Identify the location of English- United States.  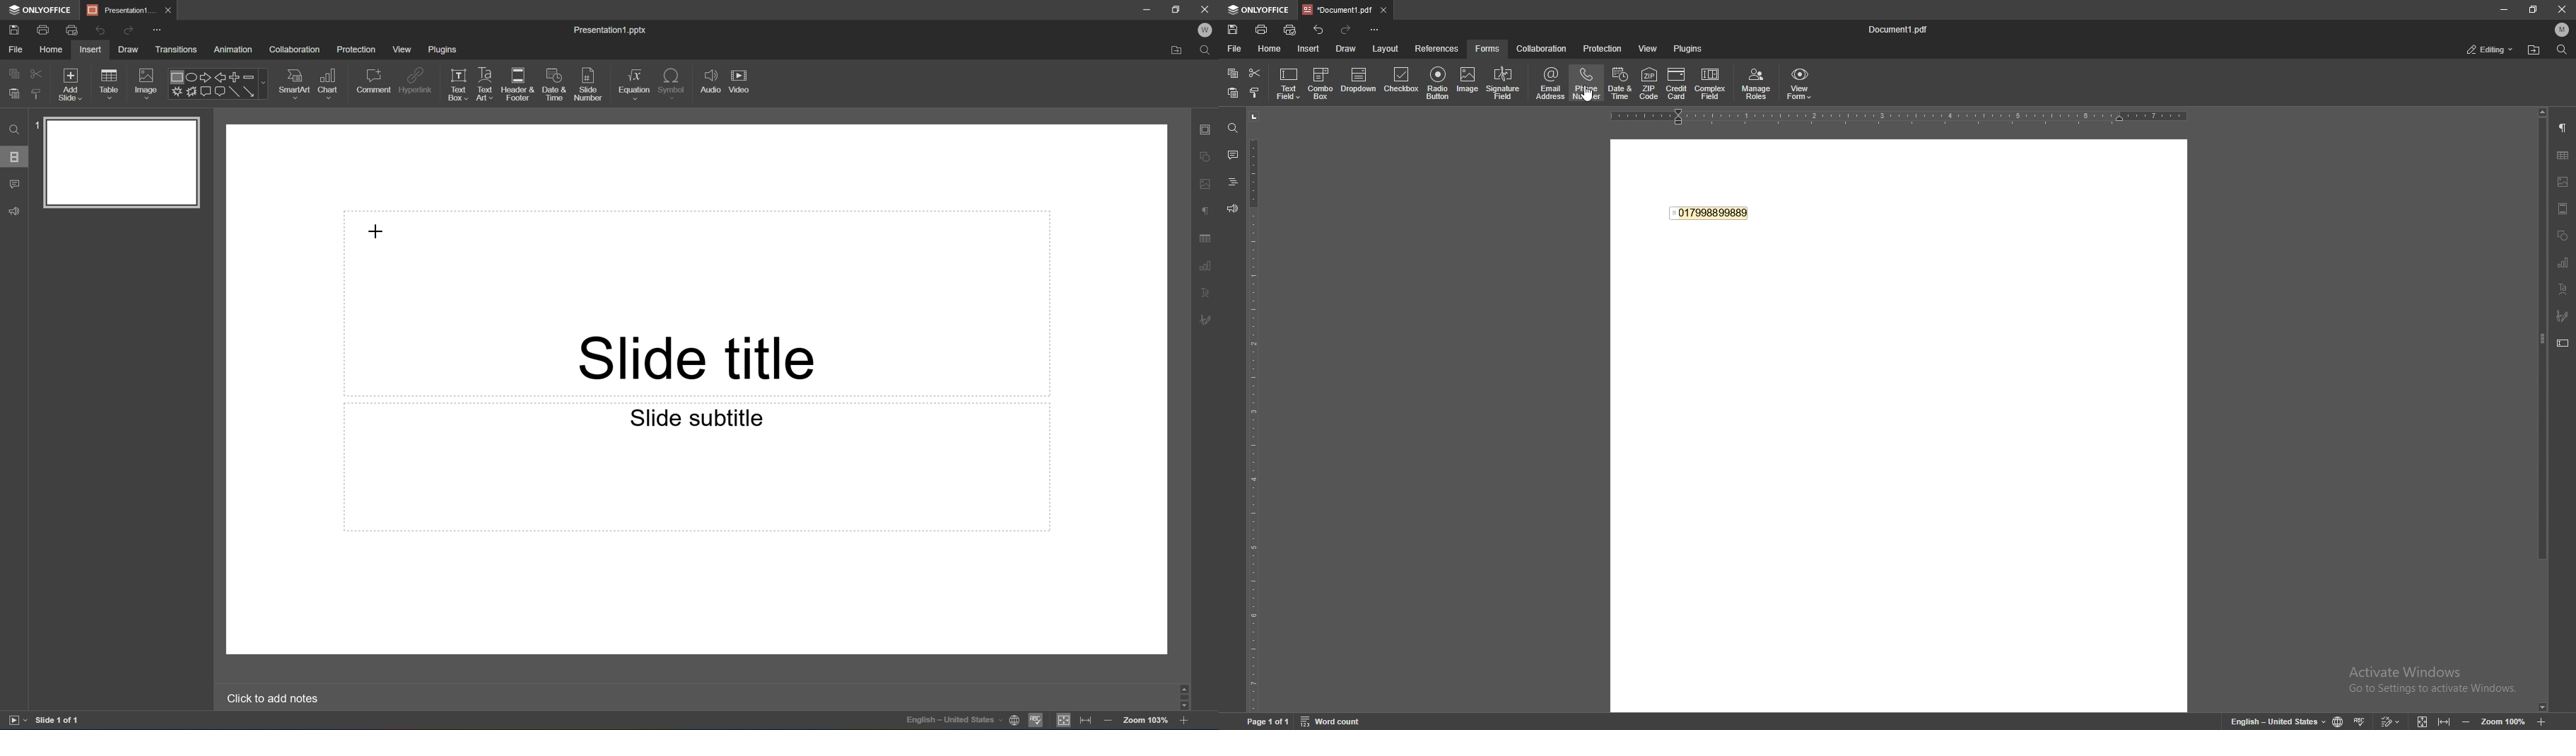
(2278, 721).